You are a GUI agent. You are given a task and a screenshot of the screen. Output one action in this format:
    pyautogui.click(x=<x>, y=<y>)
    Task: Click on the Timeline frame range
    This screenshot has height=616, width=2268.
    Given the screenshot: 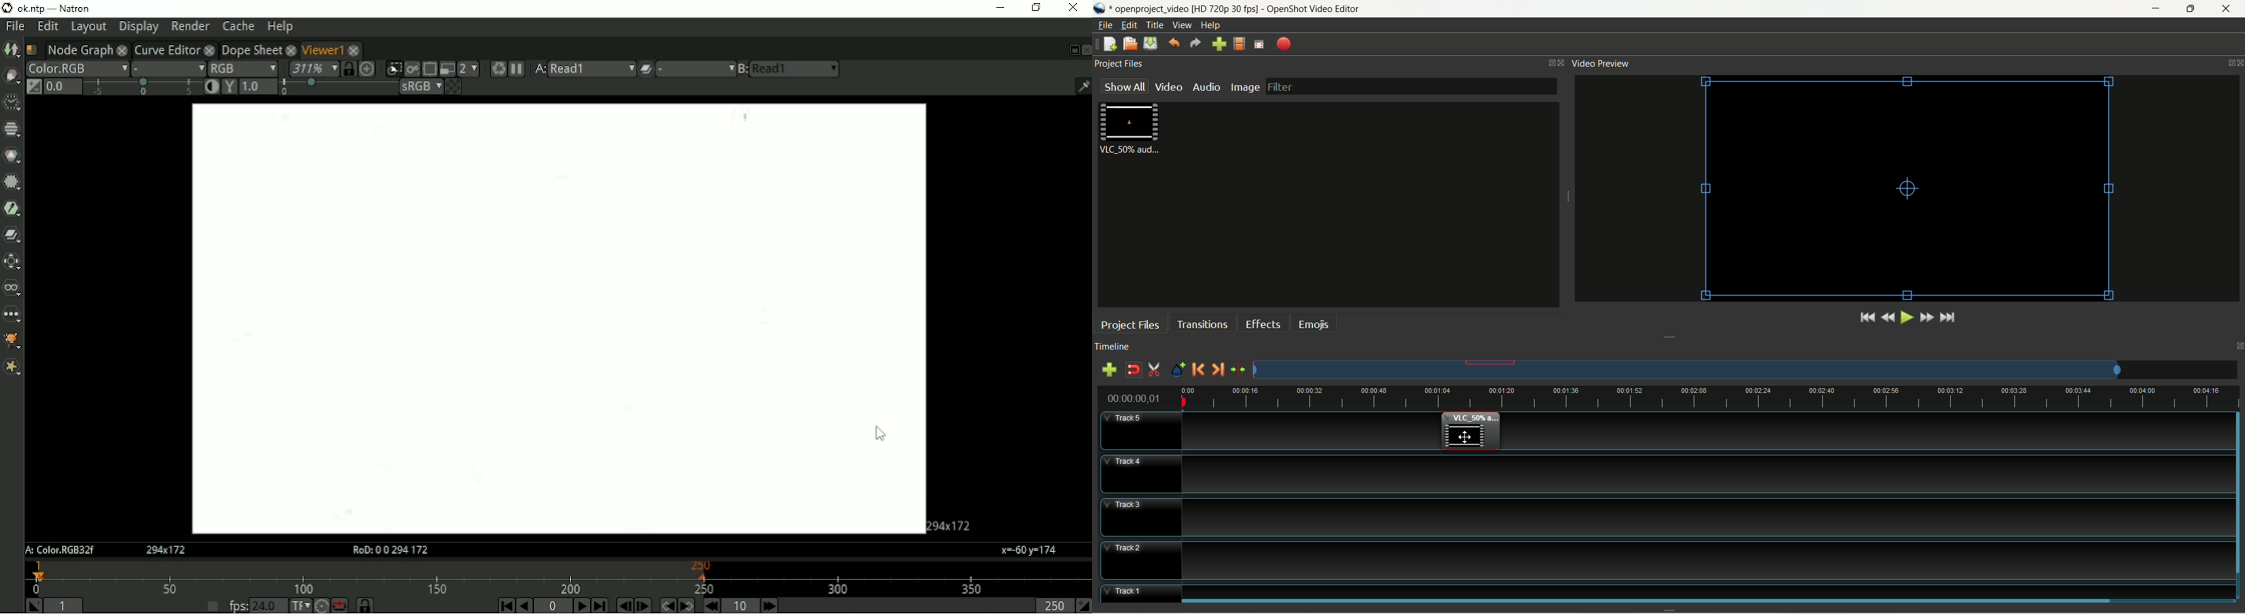 What is the action you would take?
    pyautogui.click(x=364, y=606)
    